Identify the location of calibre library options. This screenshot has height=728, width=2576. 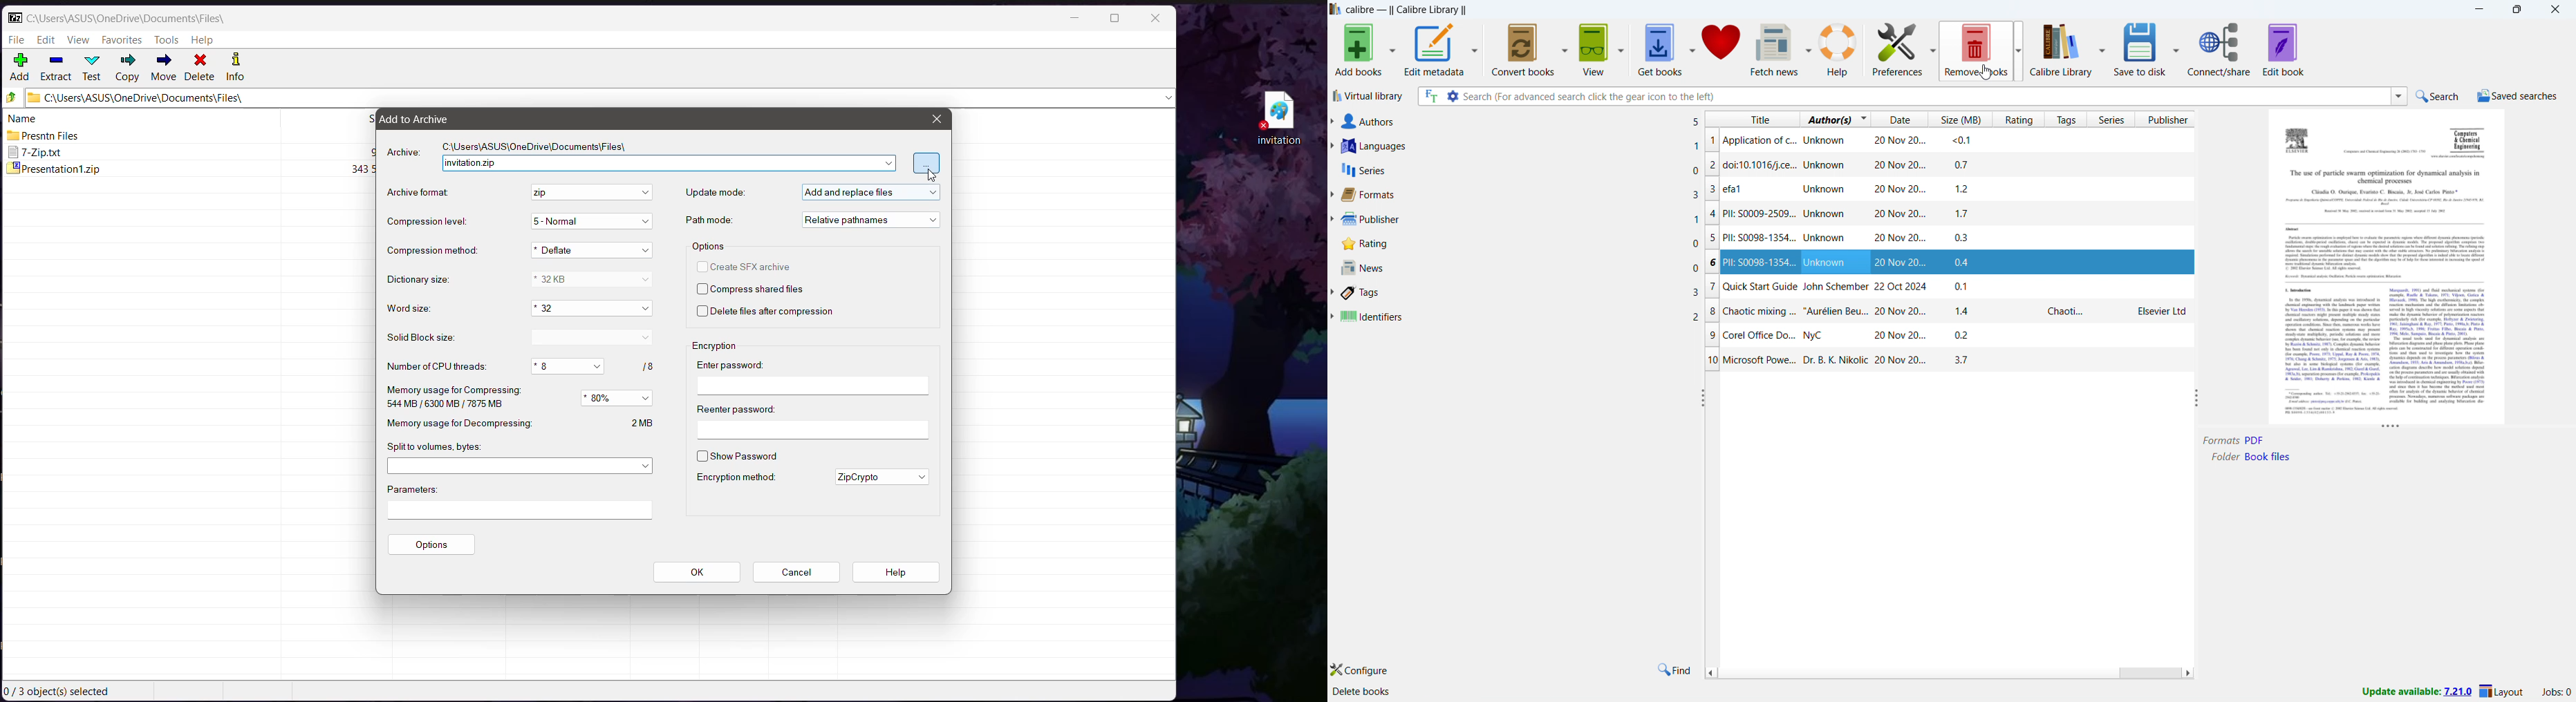
(2101, 48).